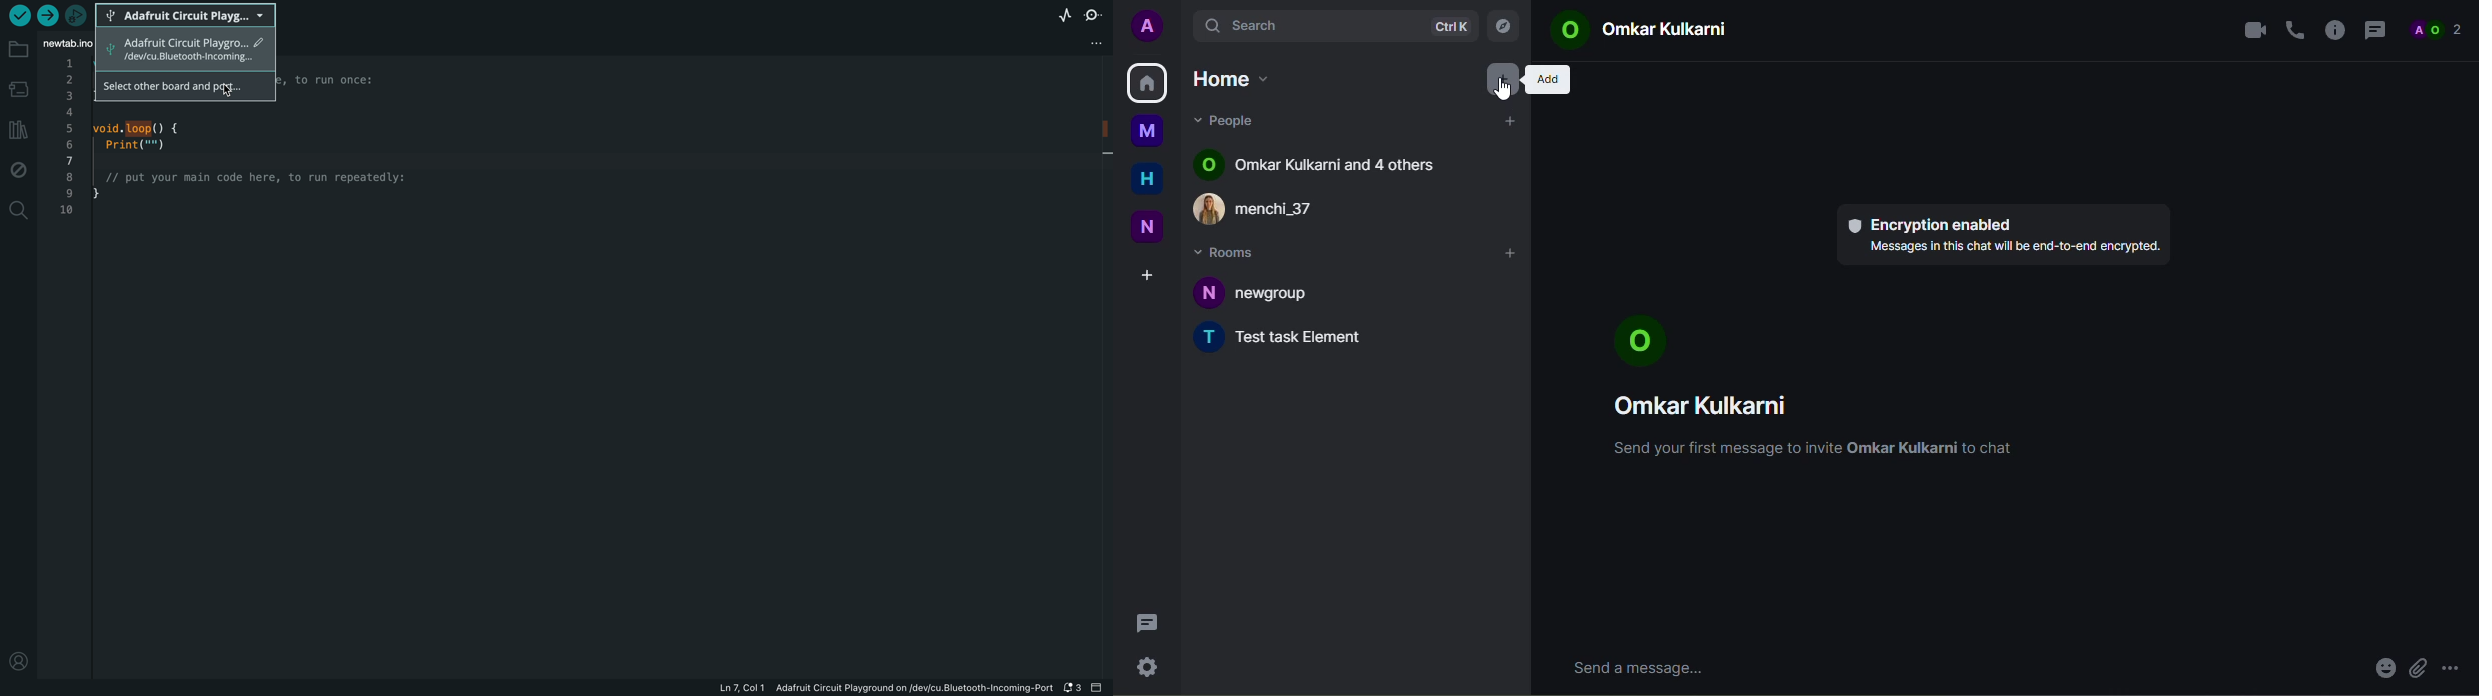  I want to click on folder, so click(20, 49).